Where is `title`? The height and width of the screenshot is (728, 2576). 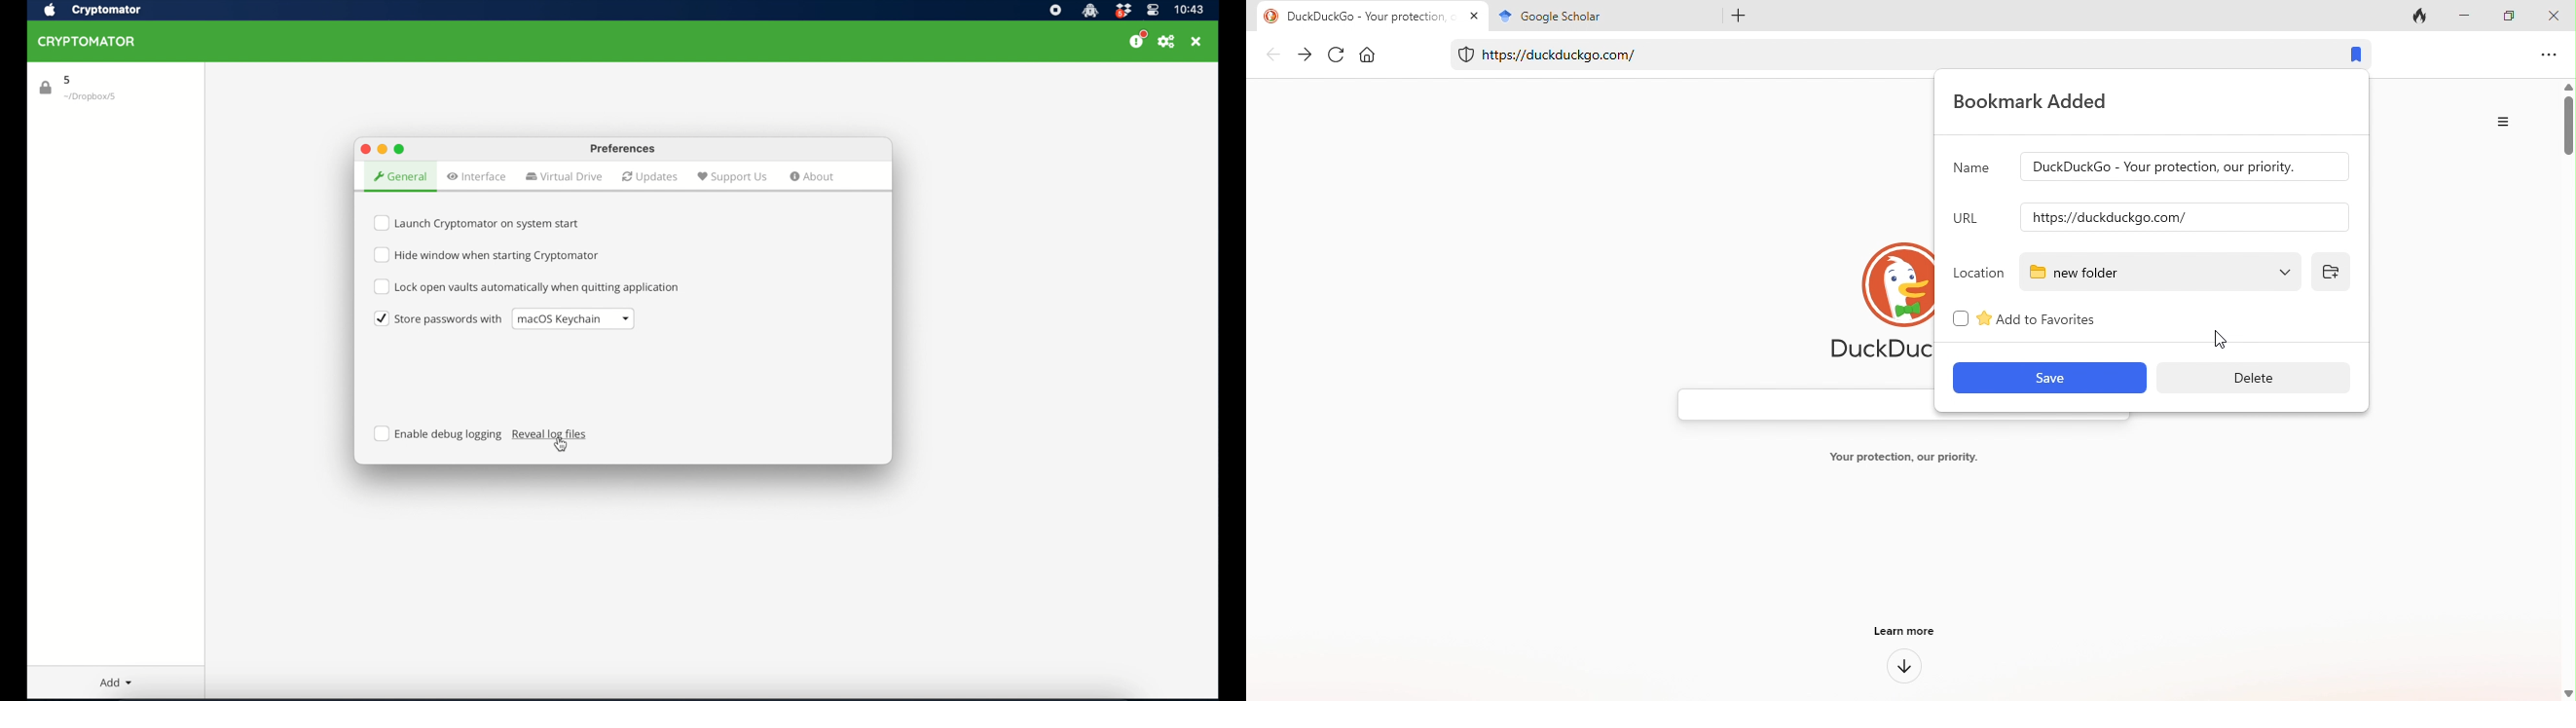
title is located at coordinates (1370, 16).